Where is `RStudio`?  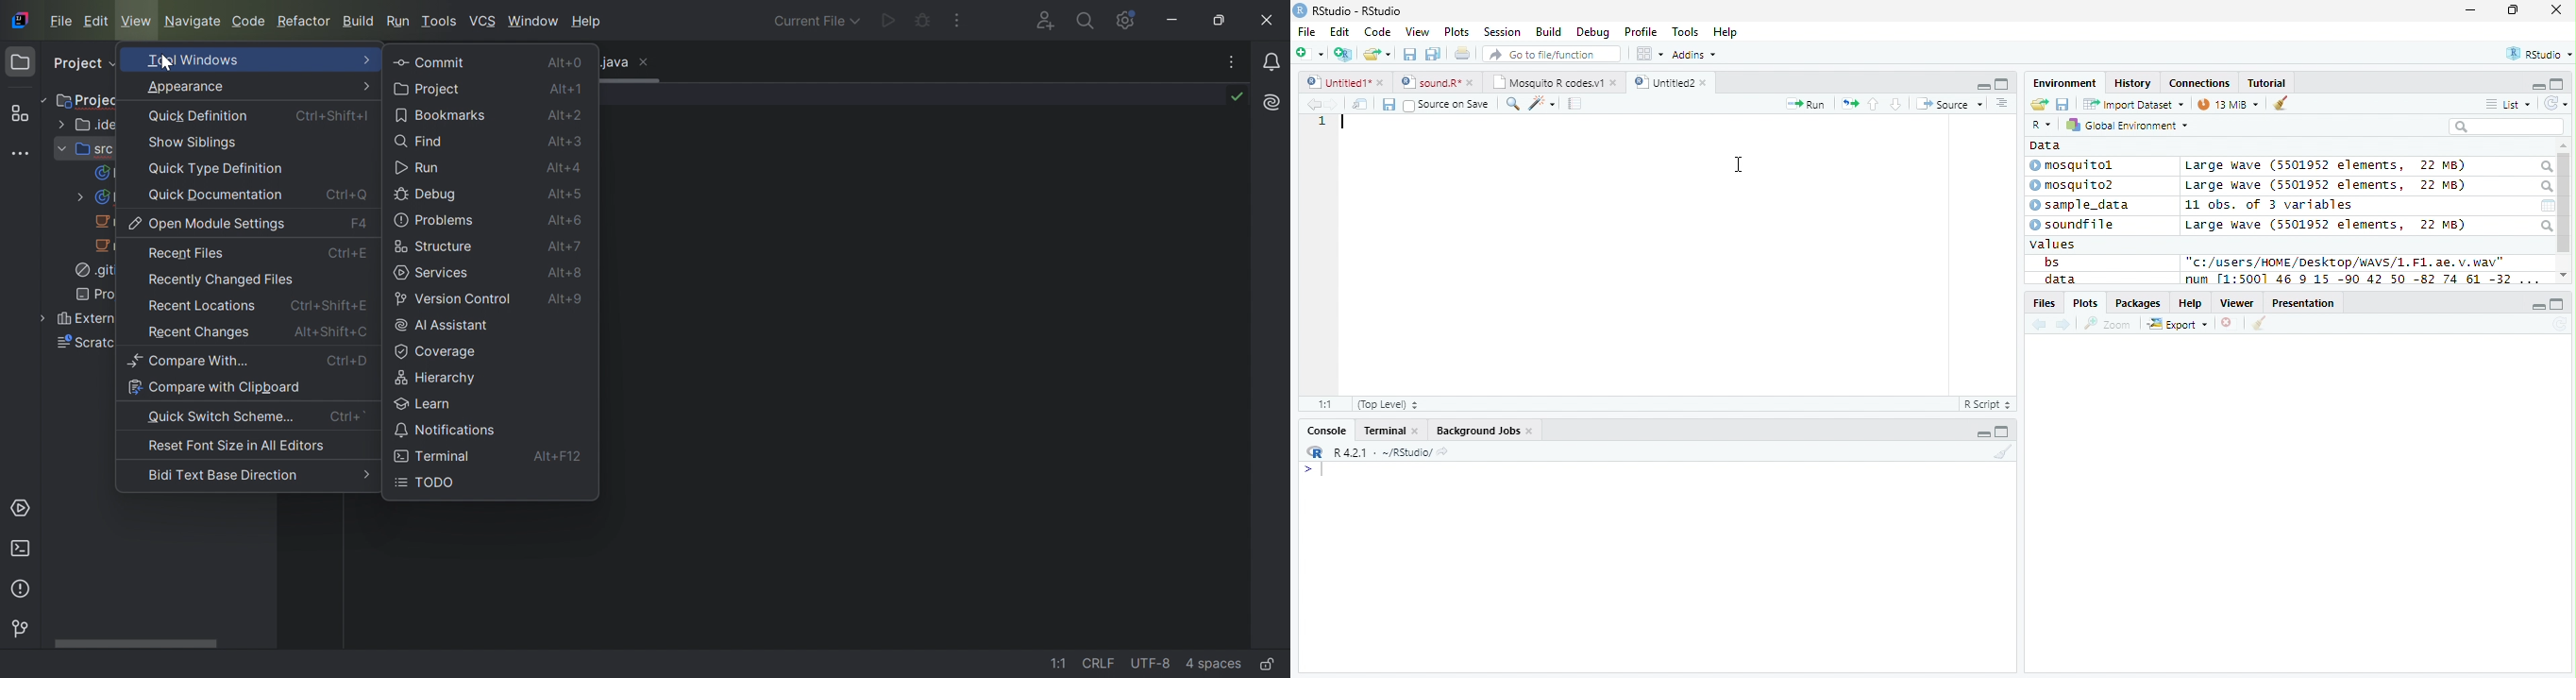
RStudio is located at coordinates (2537, 53).